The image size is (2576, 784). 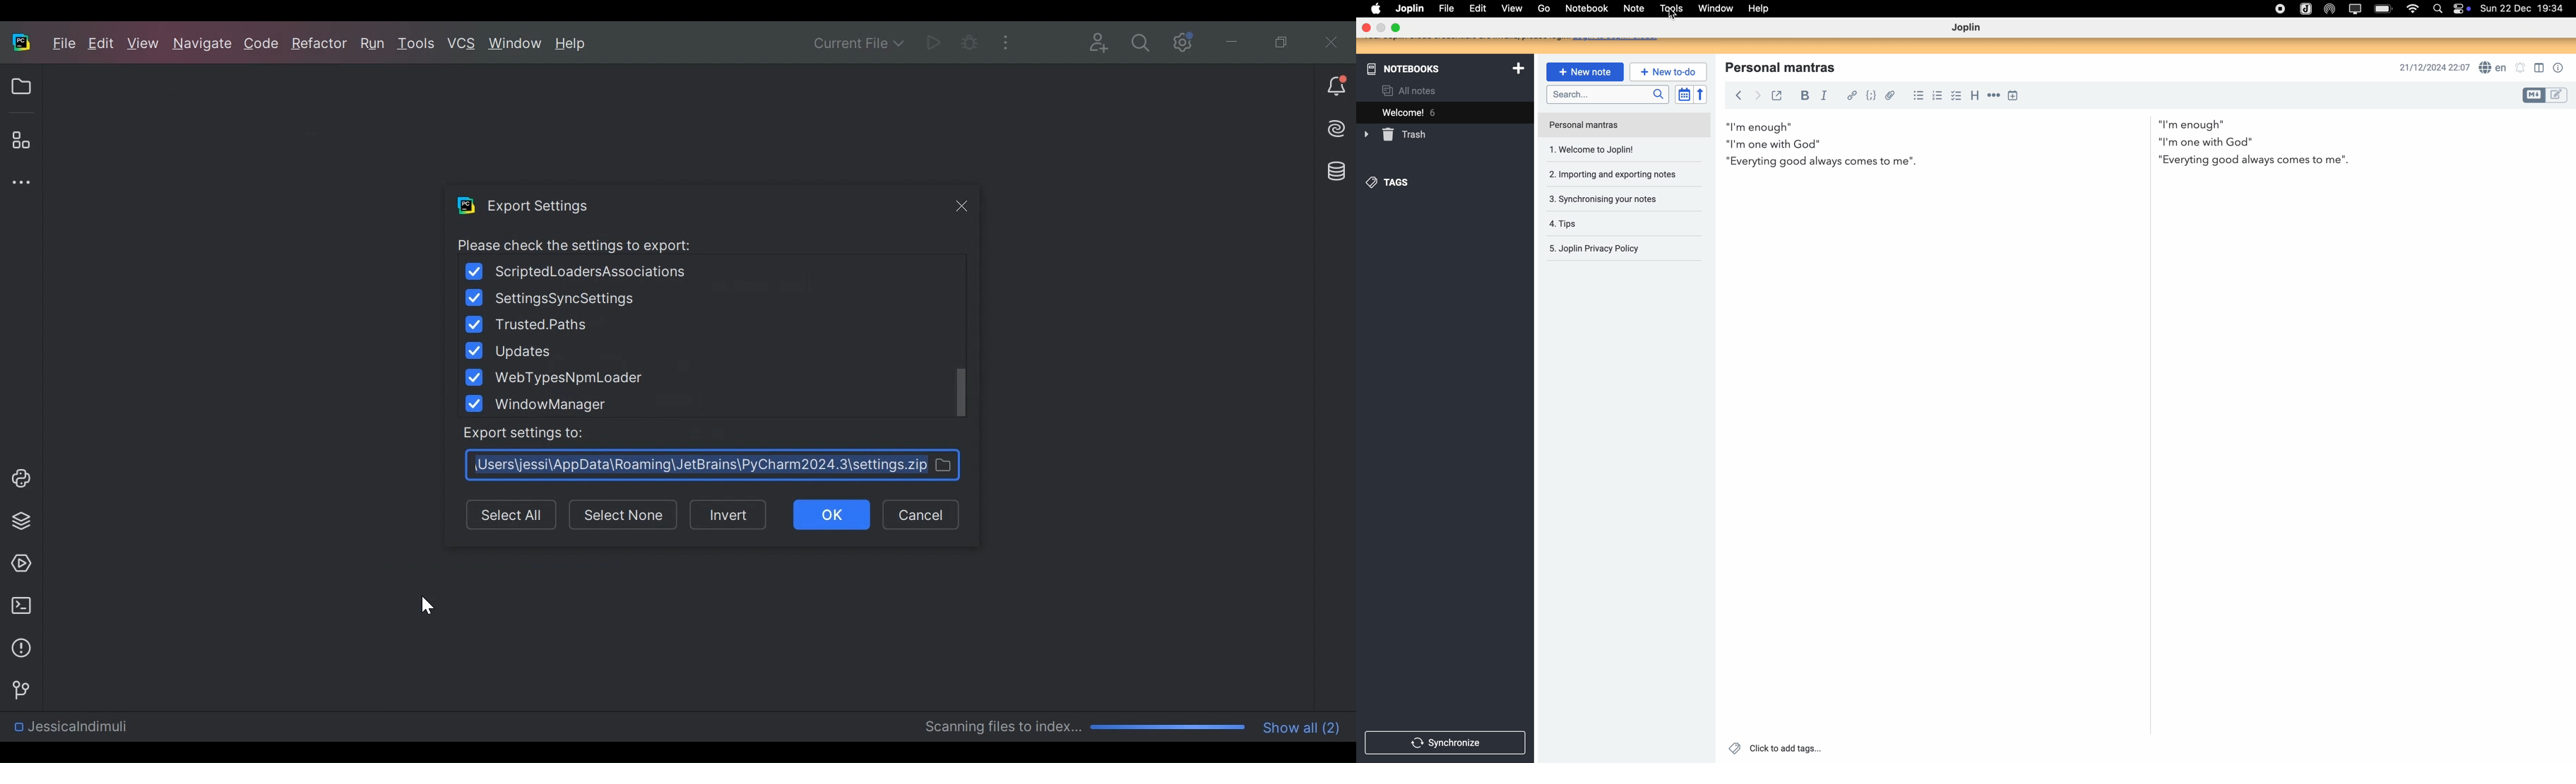 What do you see at coordinates (1956, 97) in the screenshot?
I see `checkbox` at bounding box center [1956, 97].